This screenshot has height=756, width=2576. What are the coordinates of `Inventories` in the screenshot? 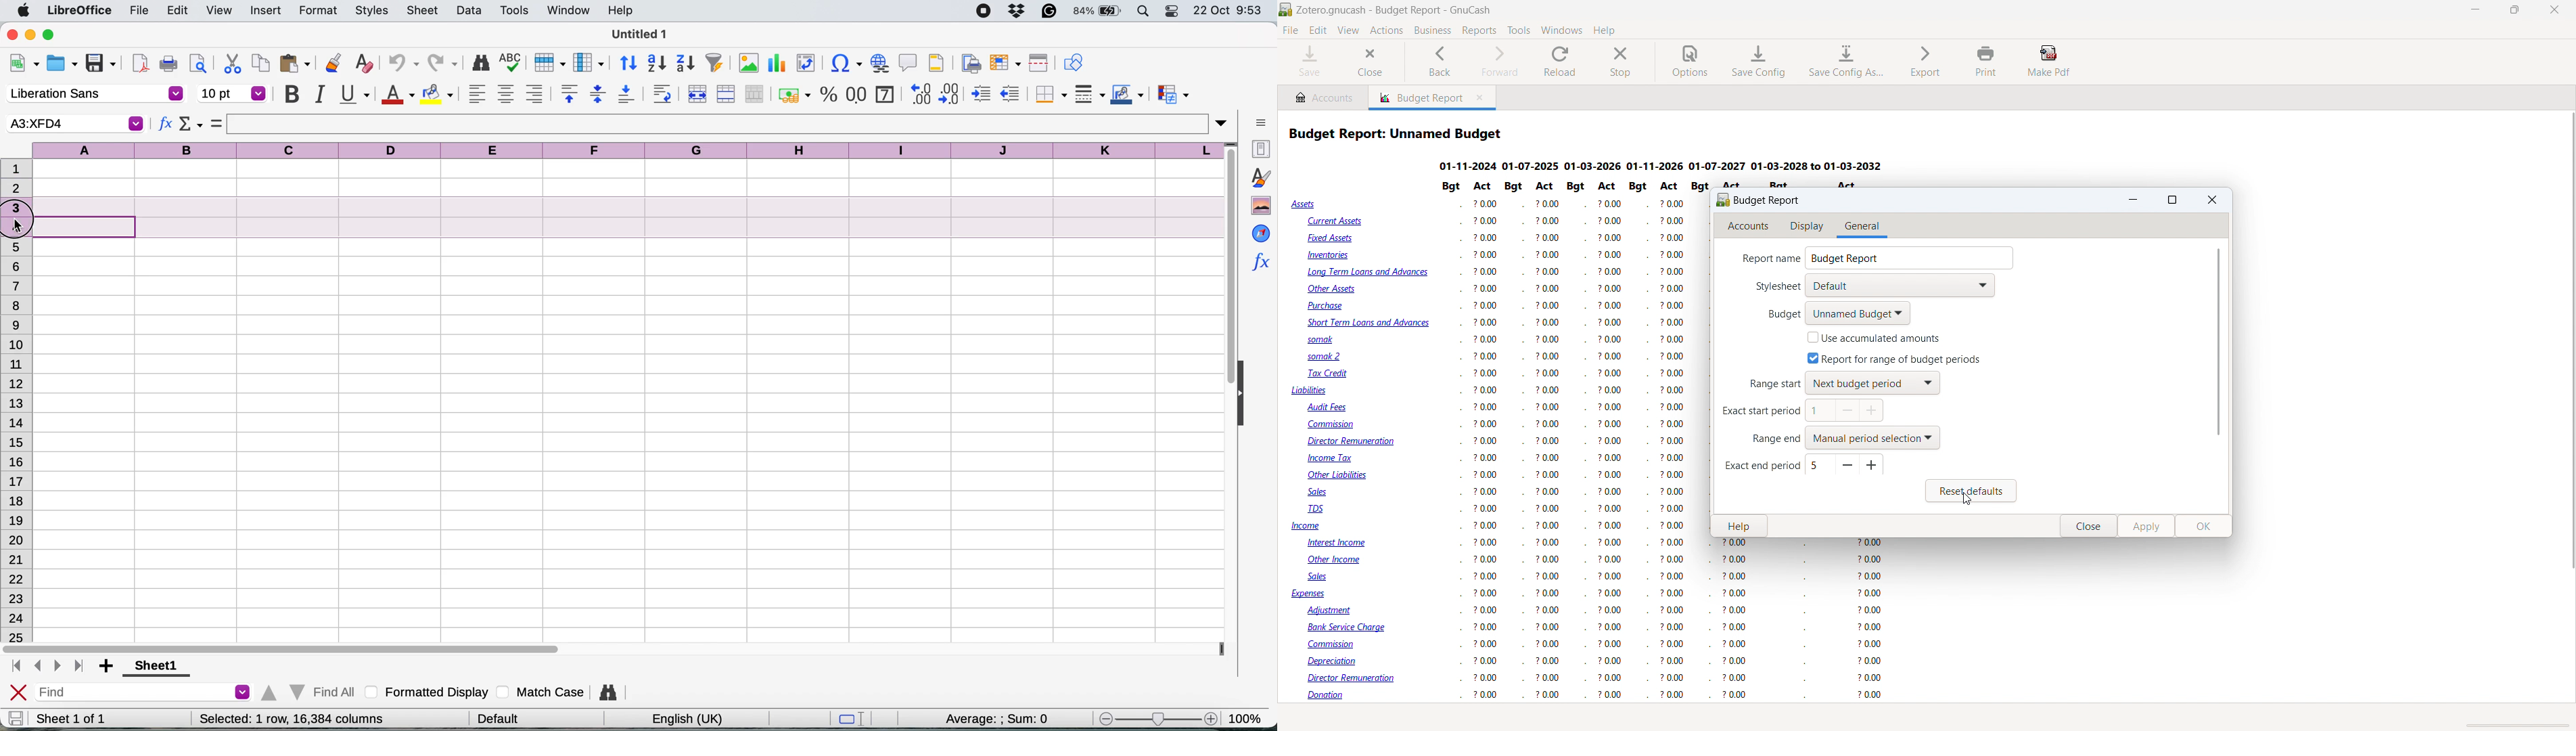 It's located at (1331, 257).